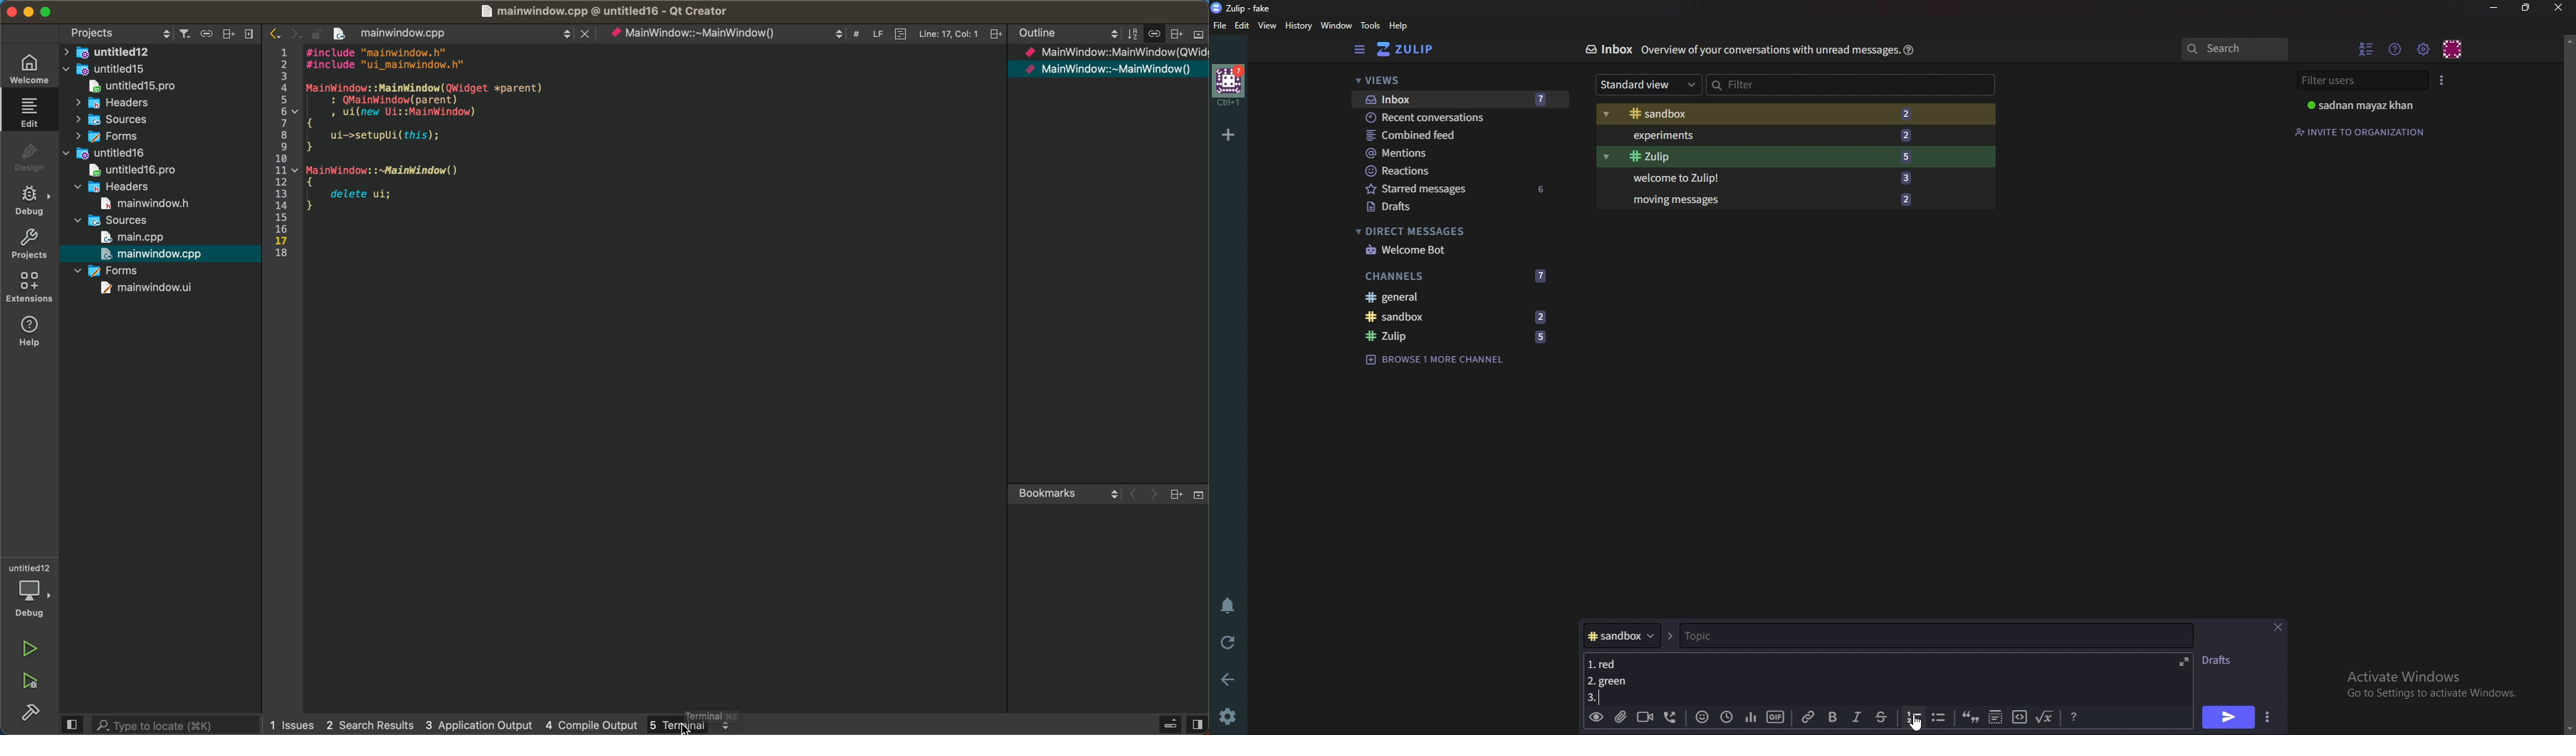 This screenshot has width=2576, height=756. What do you see at coordinates (1774, 715) in the screenshot?
I see `gif` at bounding box center [1774, 715].